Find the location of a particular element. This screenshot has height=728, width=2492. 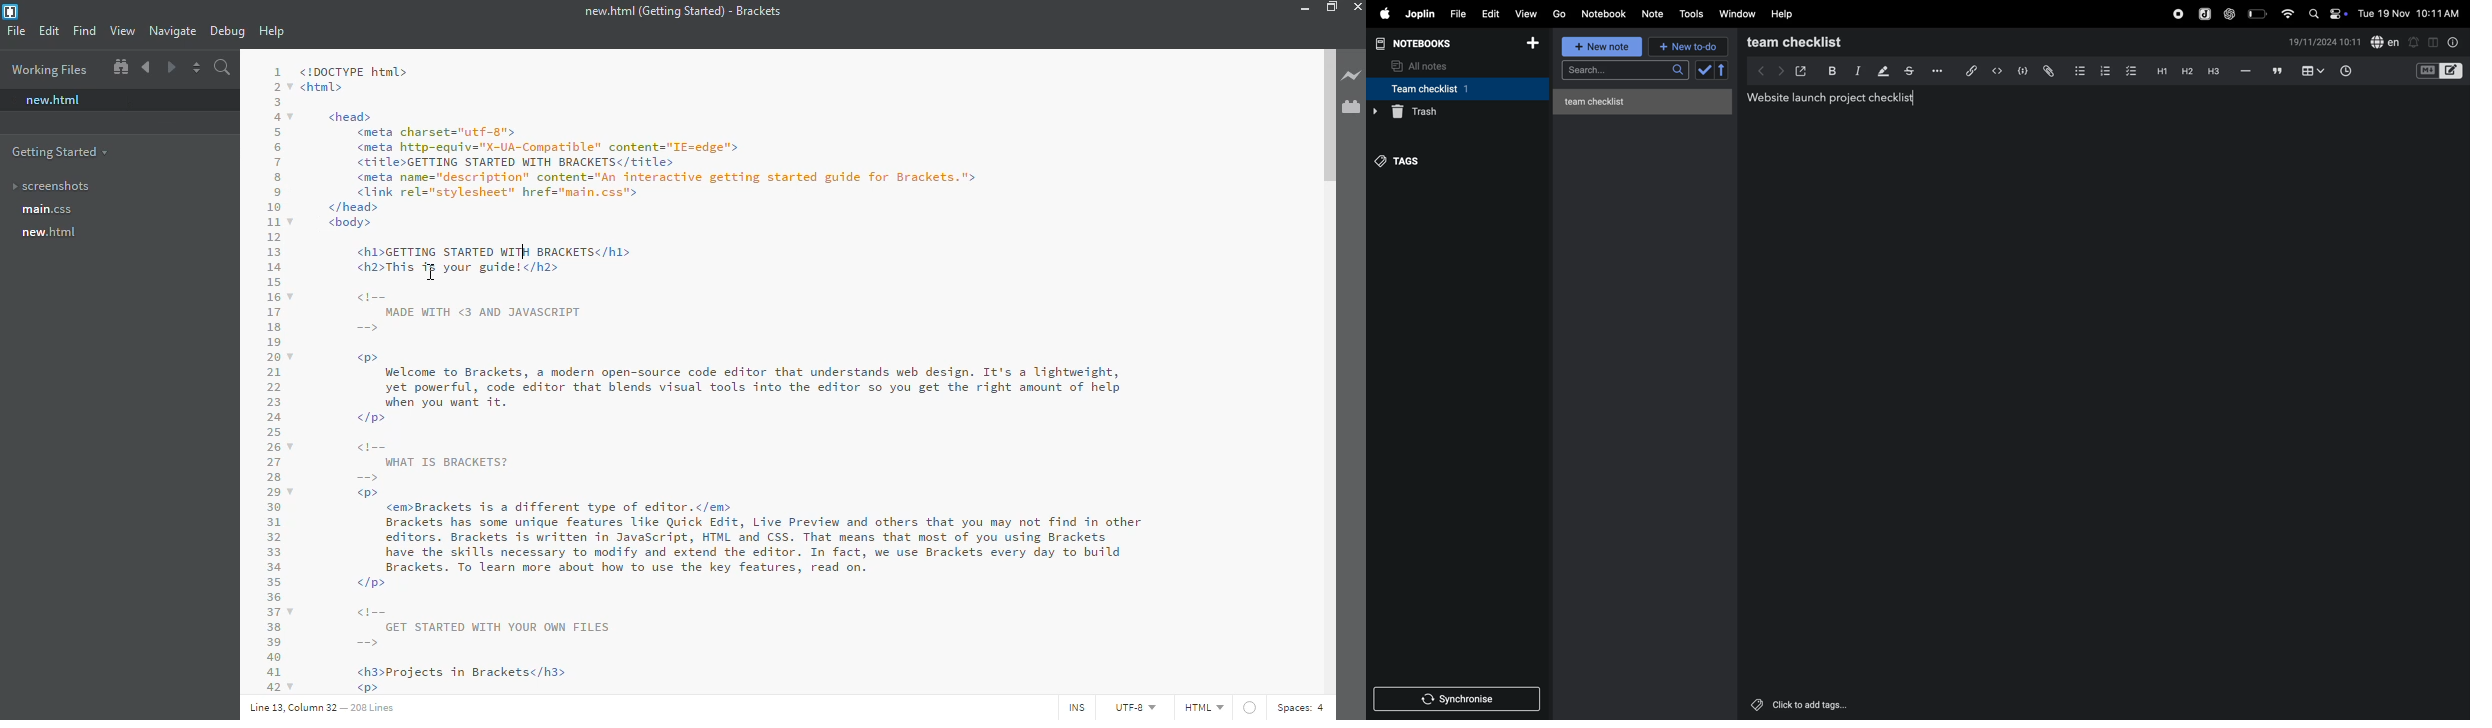

editor layout is located at coordinates (2452, 70).